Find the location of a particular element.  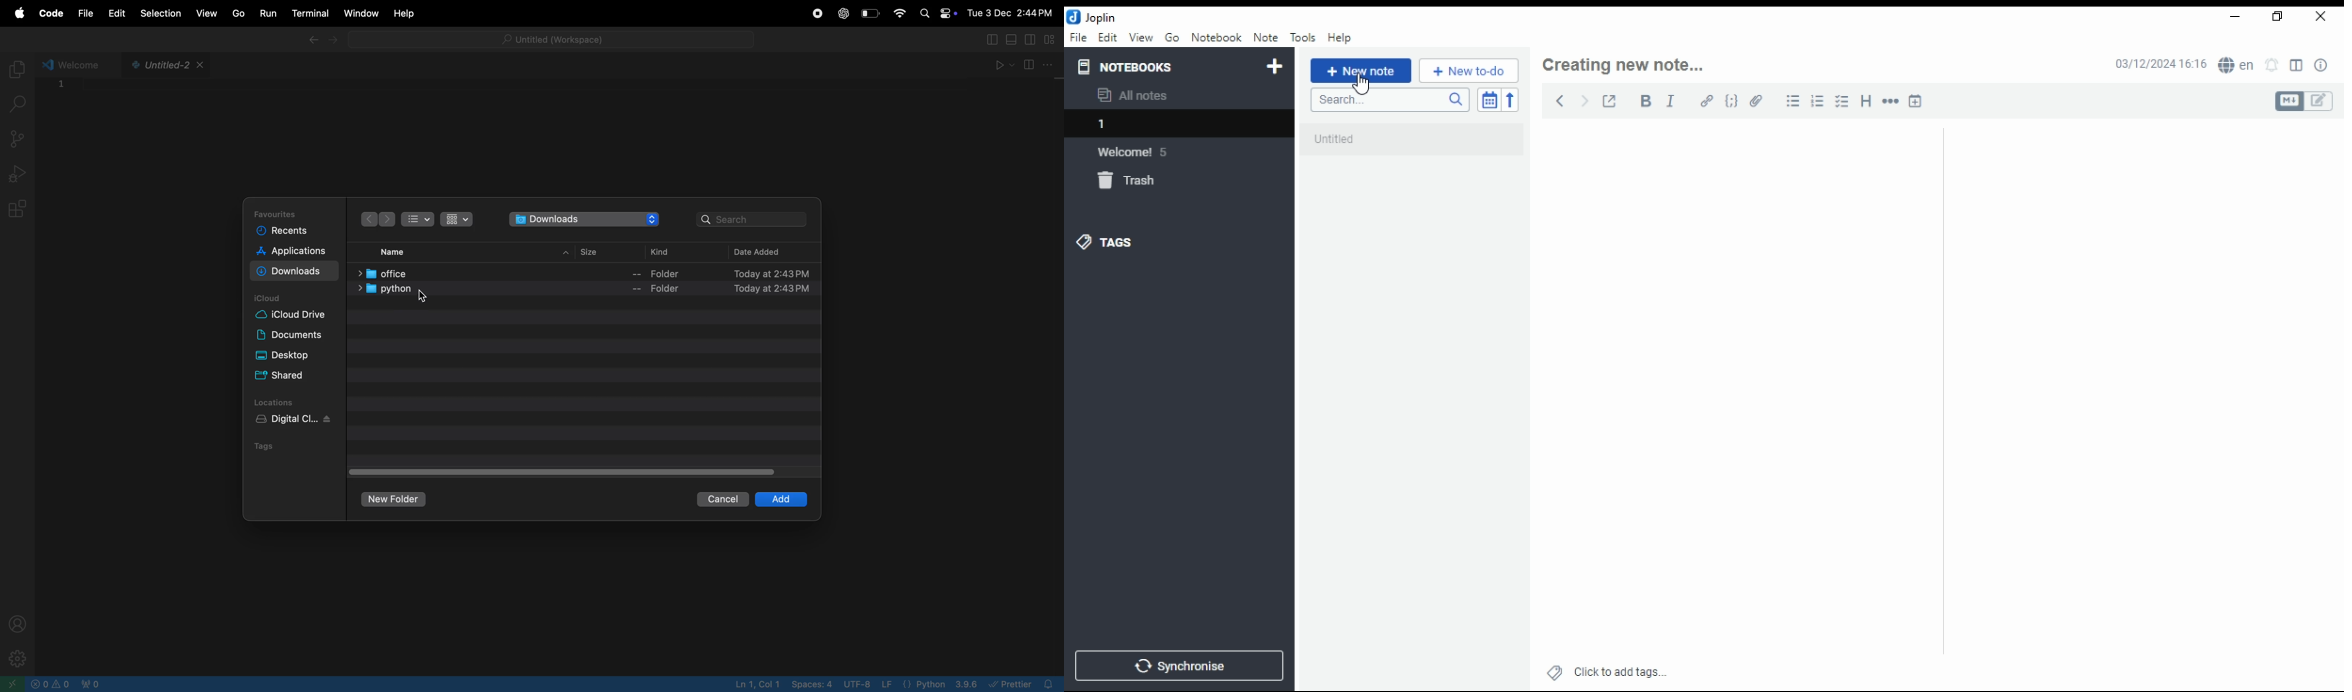

icon is located at coordinates (1094, 17).